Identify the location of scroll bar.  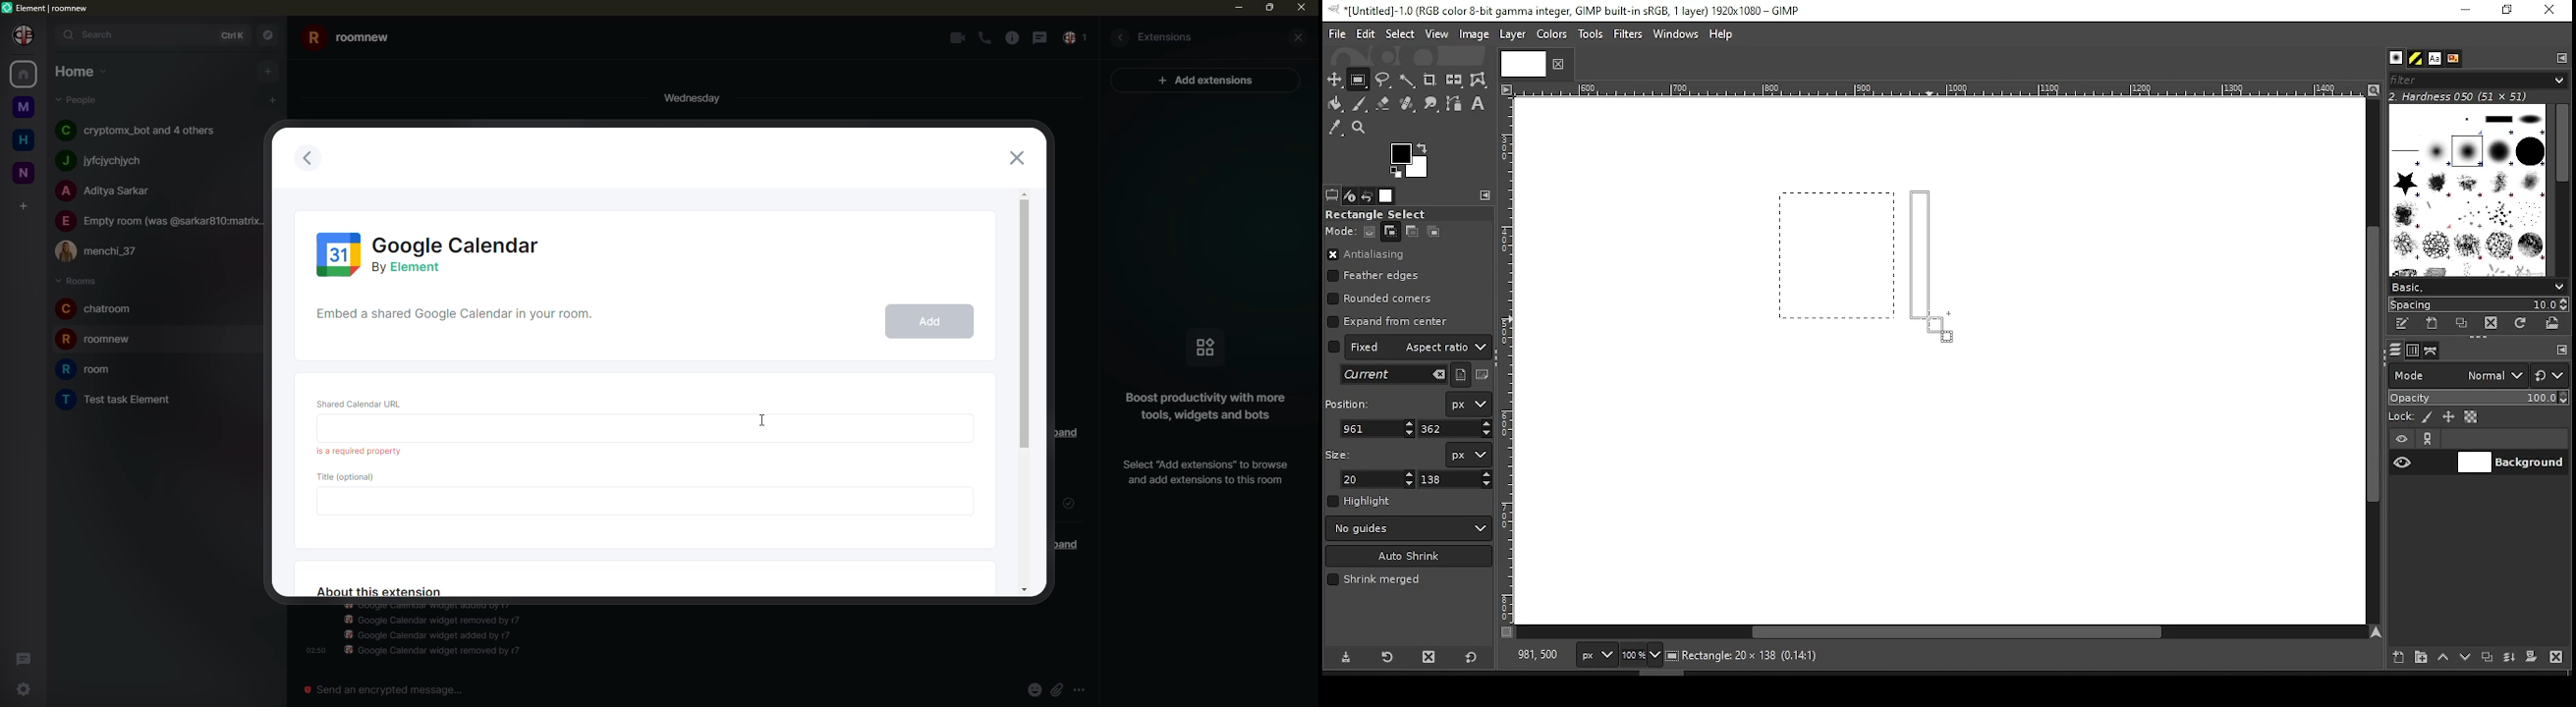
(2561, 189).